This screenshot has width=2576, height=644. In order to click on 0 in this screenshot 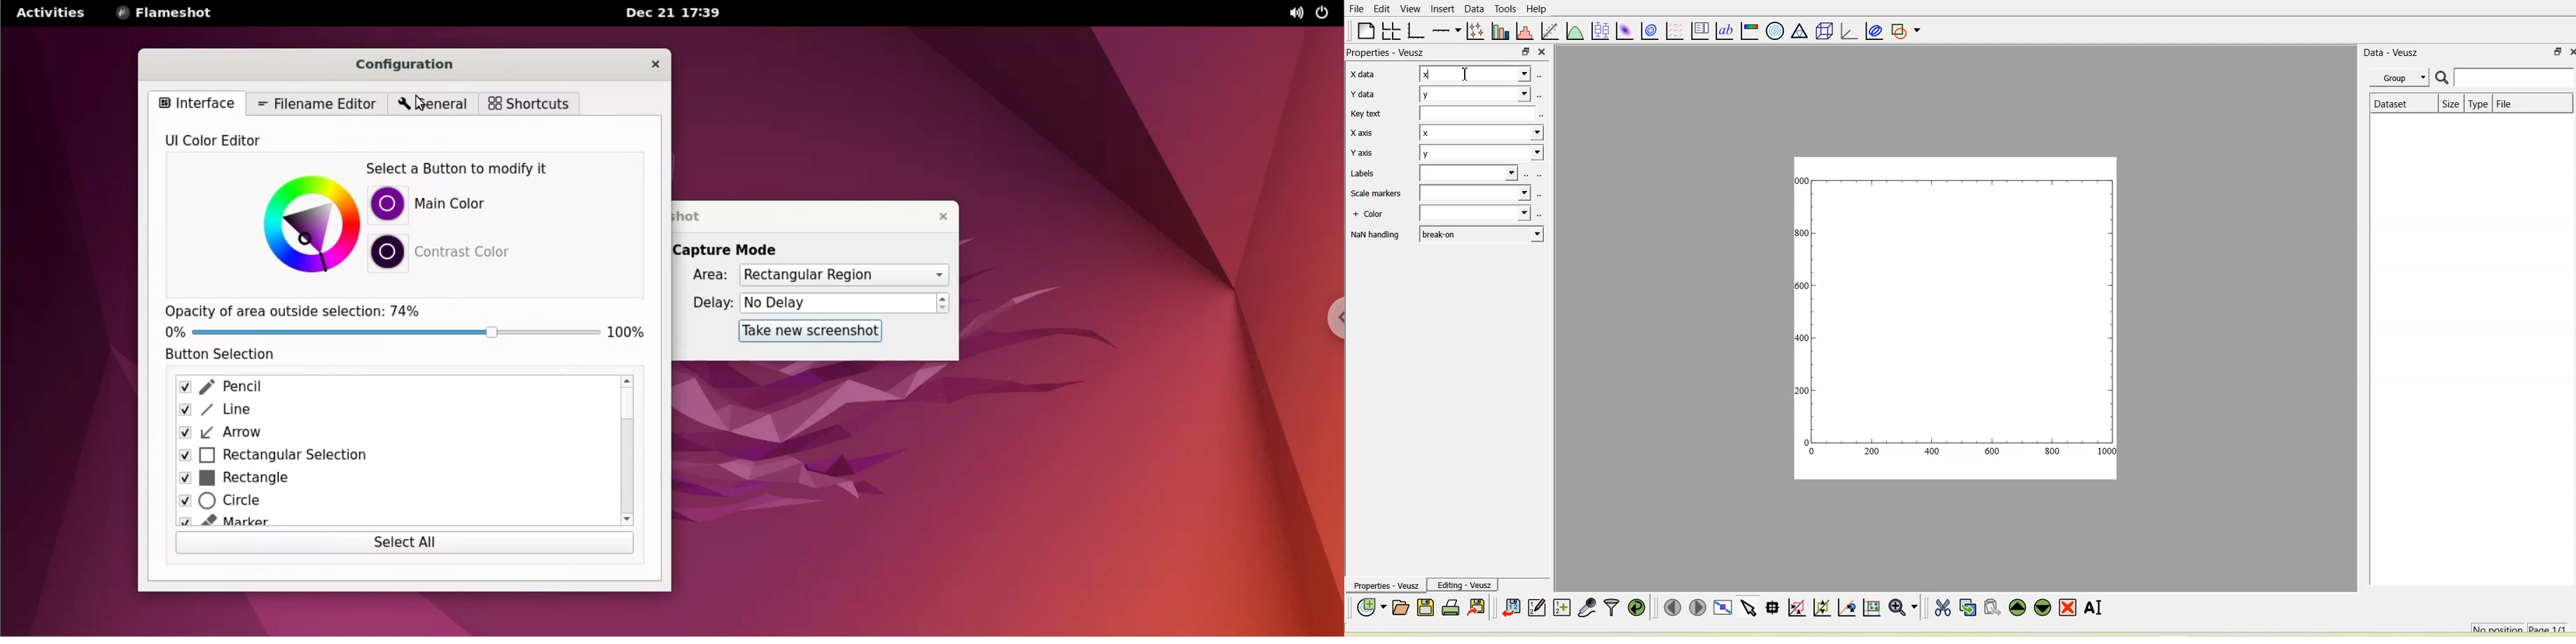, I will do `click(1814, 454)`.